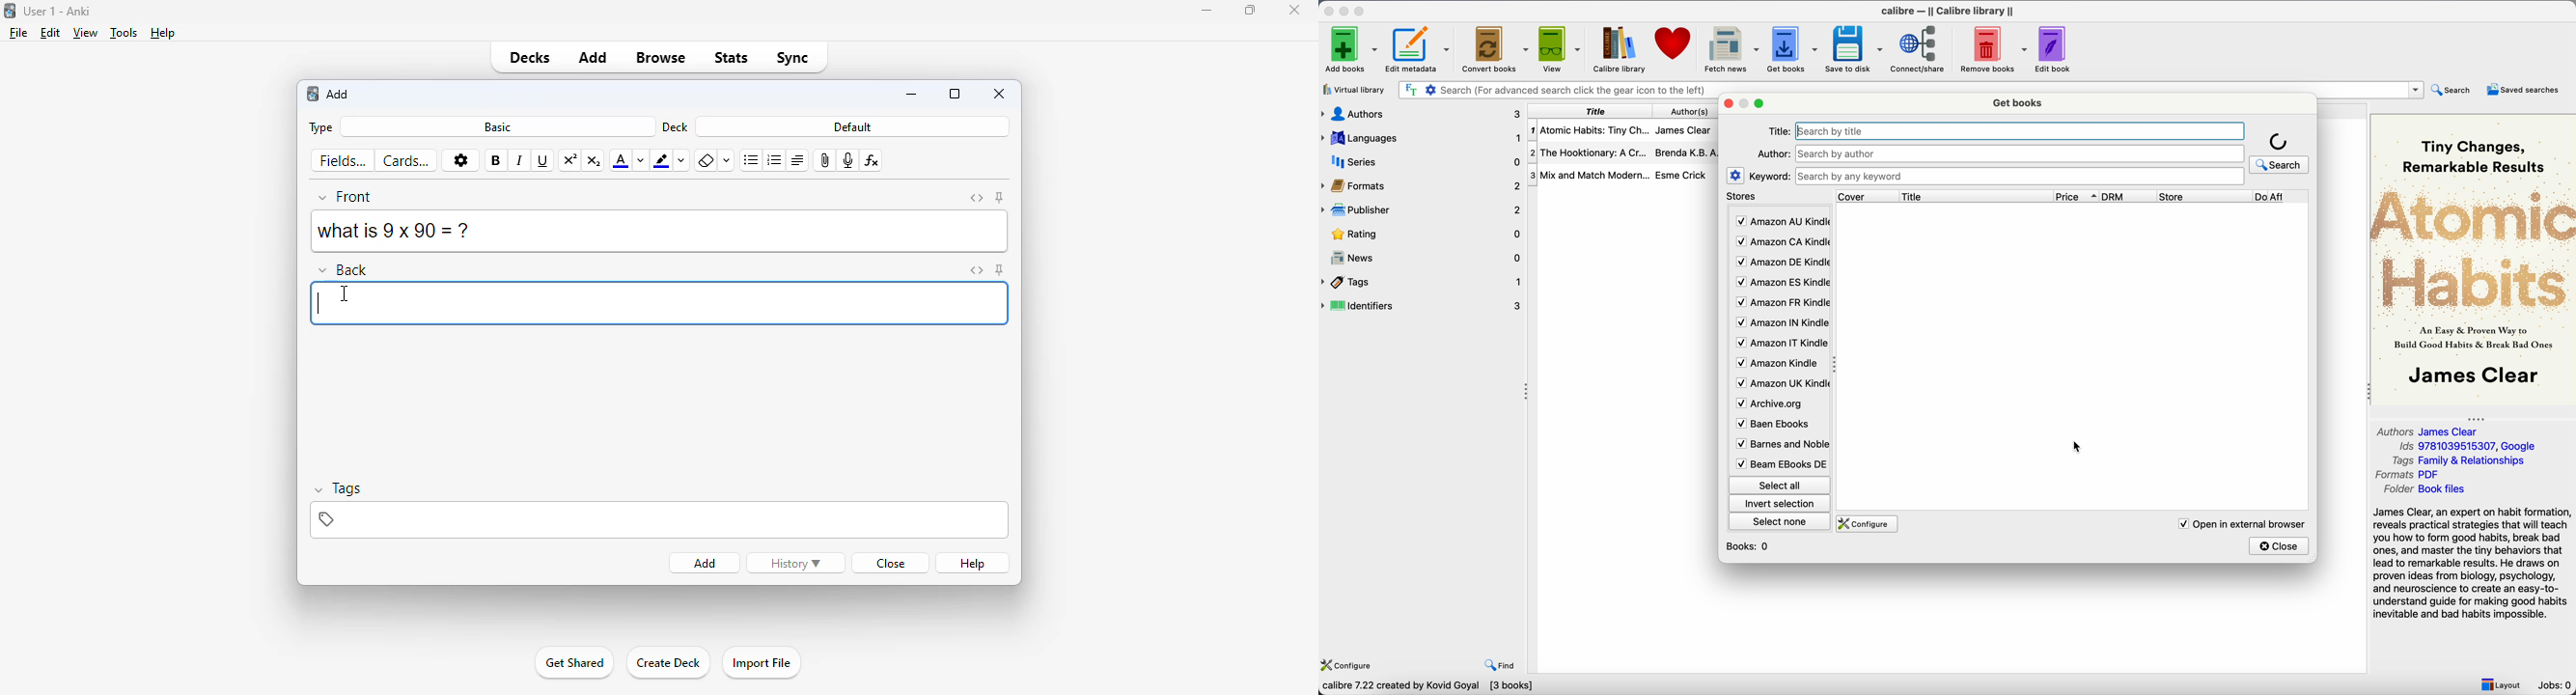 The image size is (2576, 700). What do you see at coordinates (1782, 222) in the screenshot?
I see `Amazon AU Kindle` at bounding box center [1782, 222].